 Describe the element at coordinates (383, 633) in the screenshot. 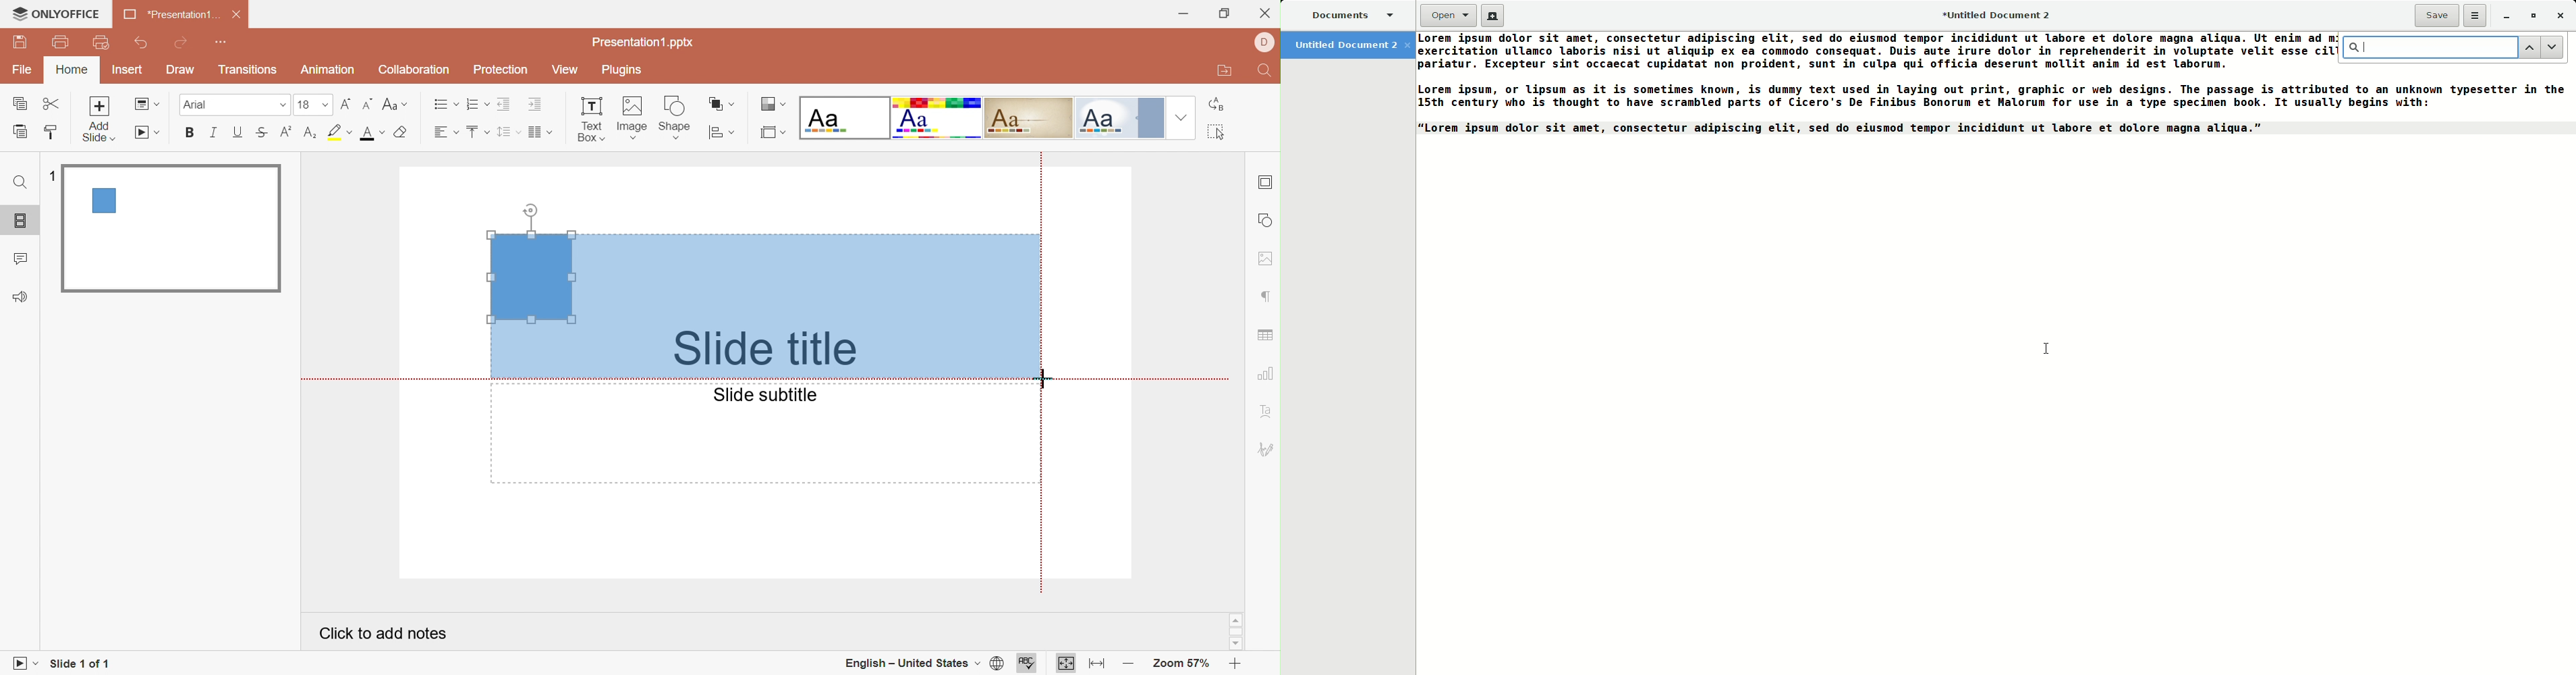

I see `Click to add notes` at that location.